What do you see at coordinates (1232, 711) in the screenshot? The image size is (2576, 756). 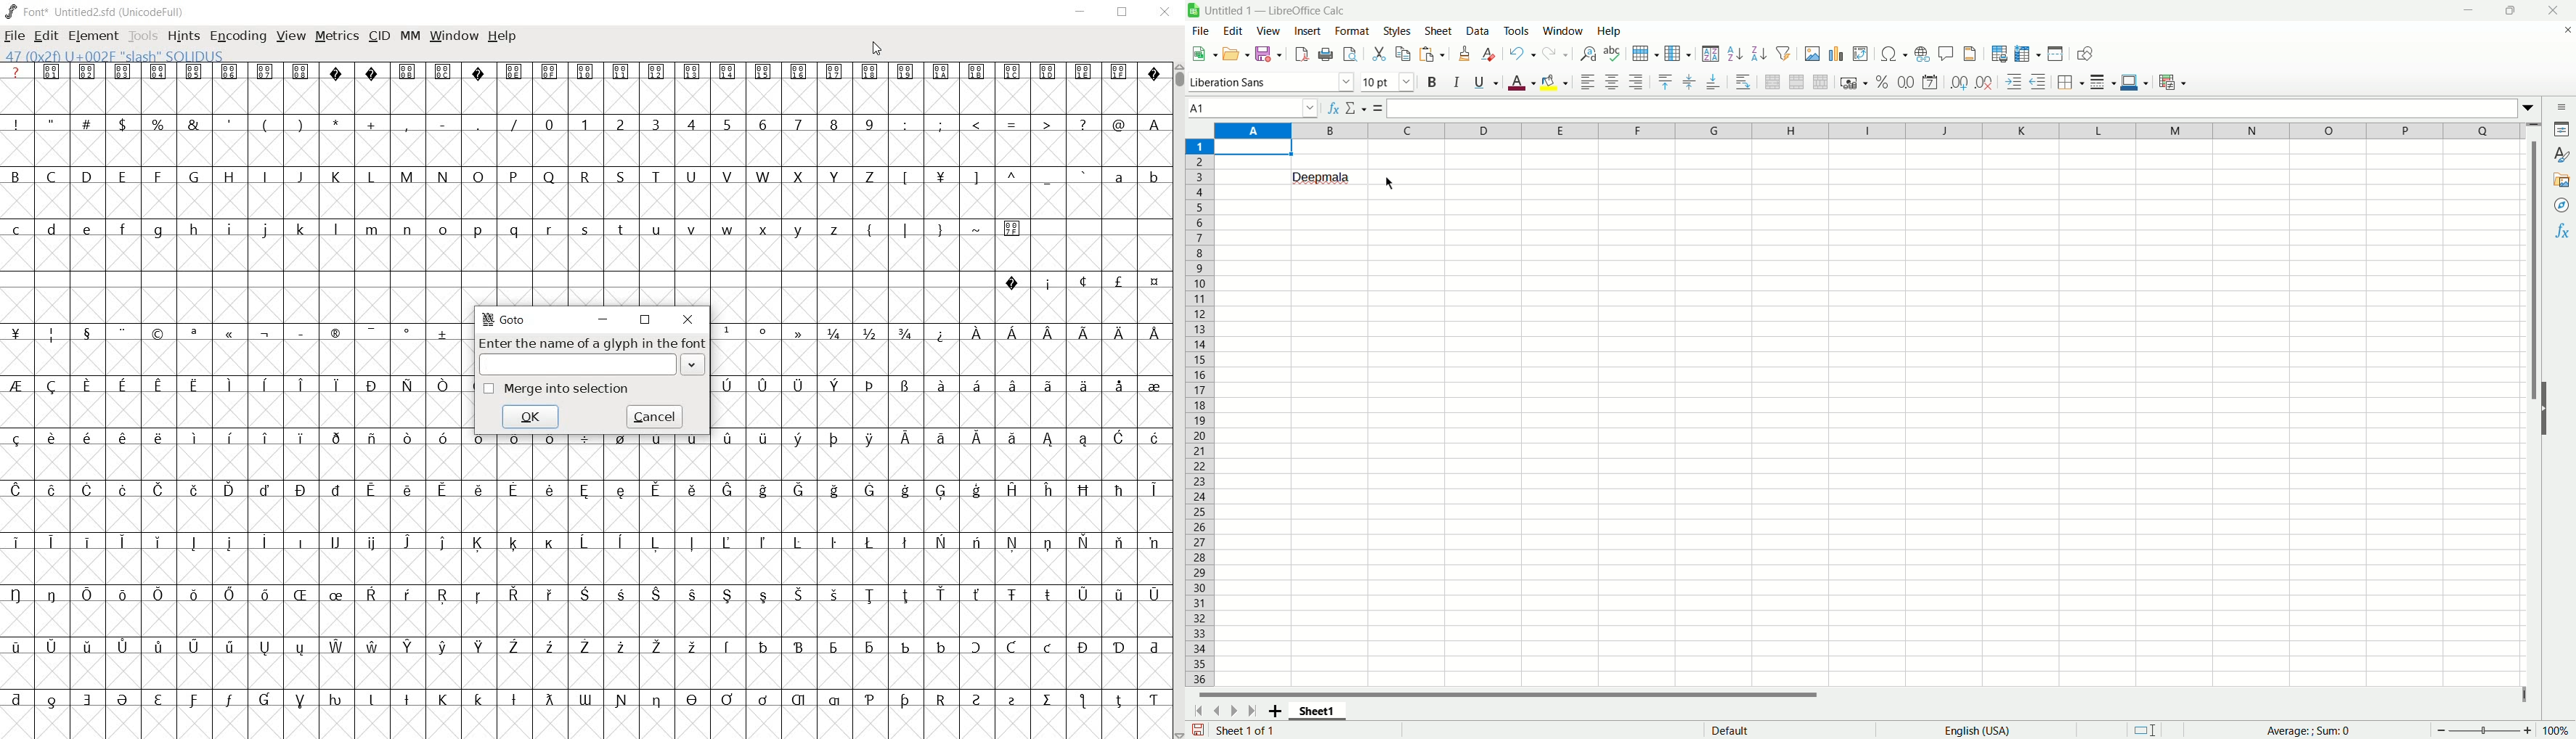 I see `goto next sheet` at bounding box center [1232, 711].